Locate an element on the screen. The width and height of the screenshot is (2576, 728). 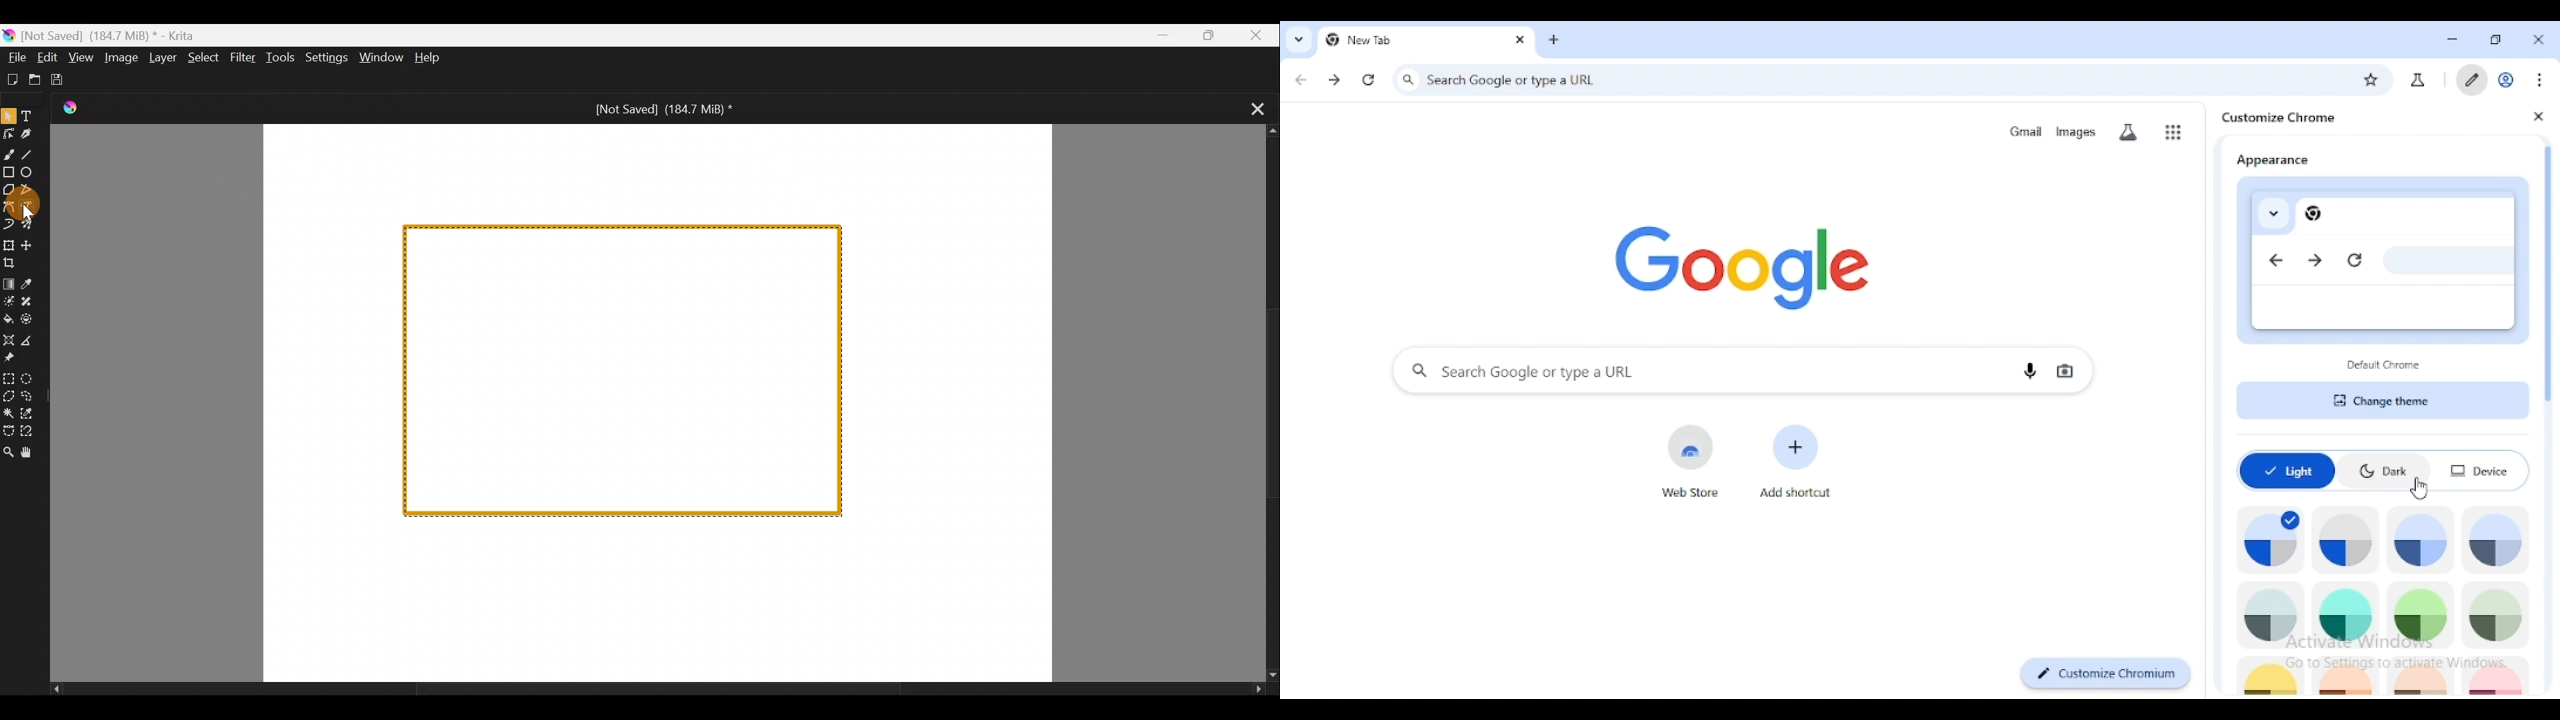
new tab is located at coordinates (1398, 39).